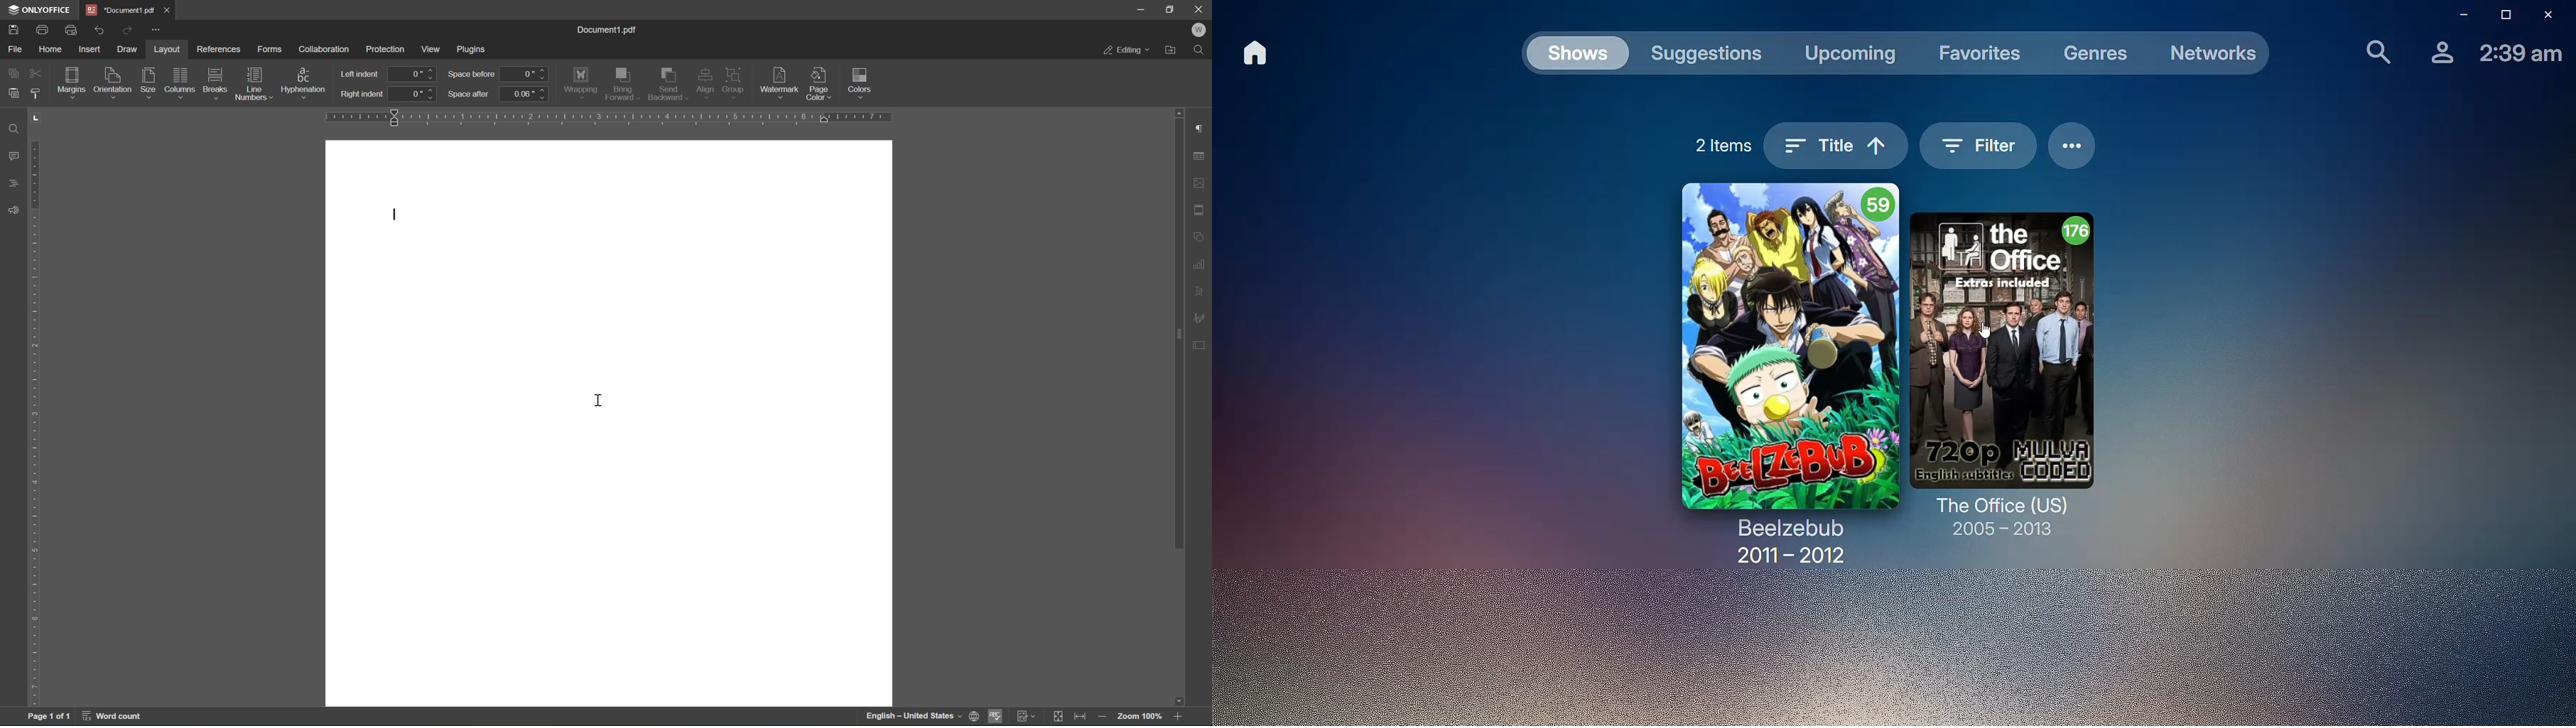  I want to click on image settings, so click(1200, 185).